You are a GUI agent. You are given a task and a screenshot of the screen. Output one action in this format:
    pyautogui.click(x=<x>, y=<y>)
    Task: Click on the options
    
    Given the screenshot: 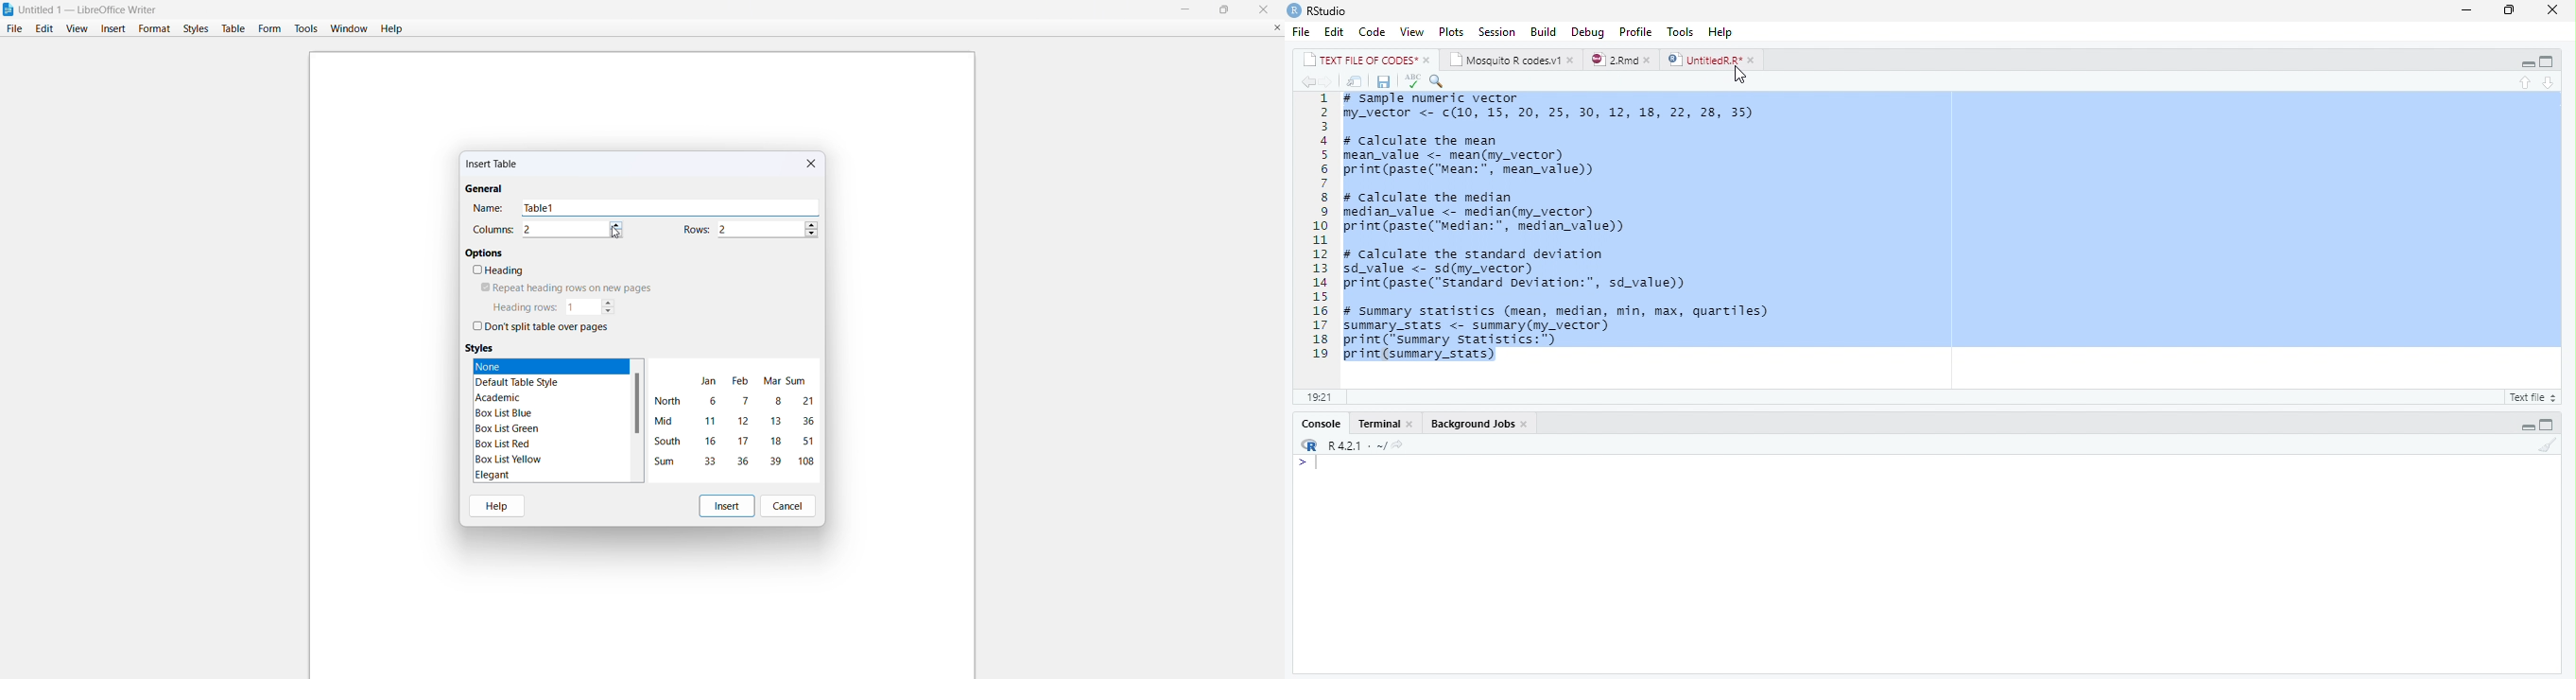 What is the action you would take?
    pyautogui.click(x=485, y=252)
    